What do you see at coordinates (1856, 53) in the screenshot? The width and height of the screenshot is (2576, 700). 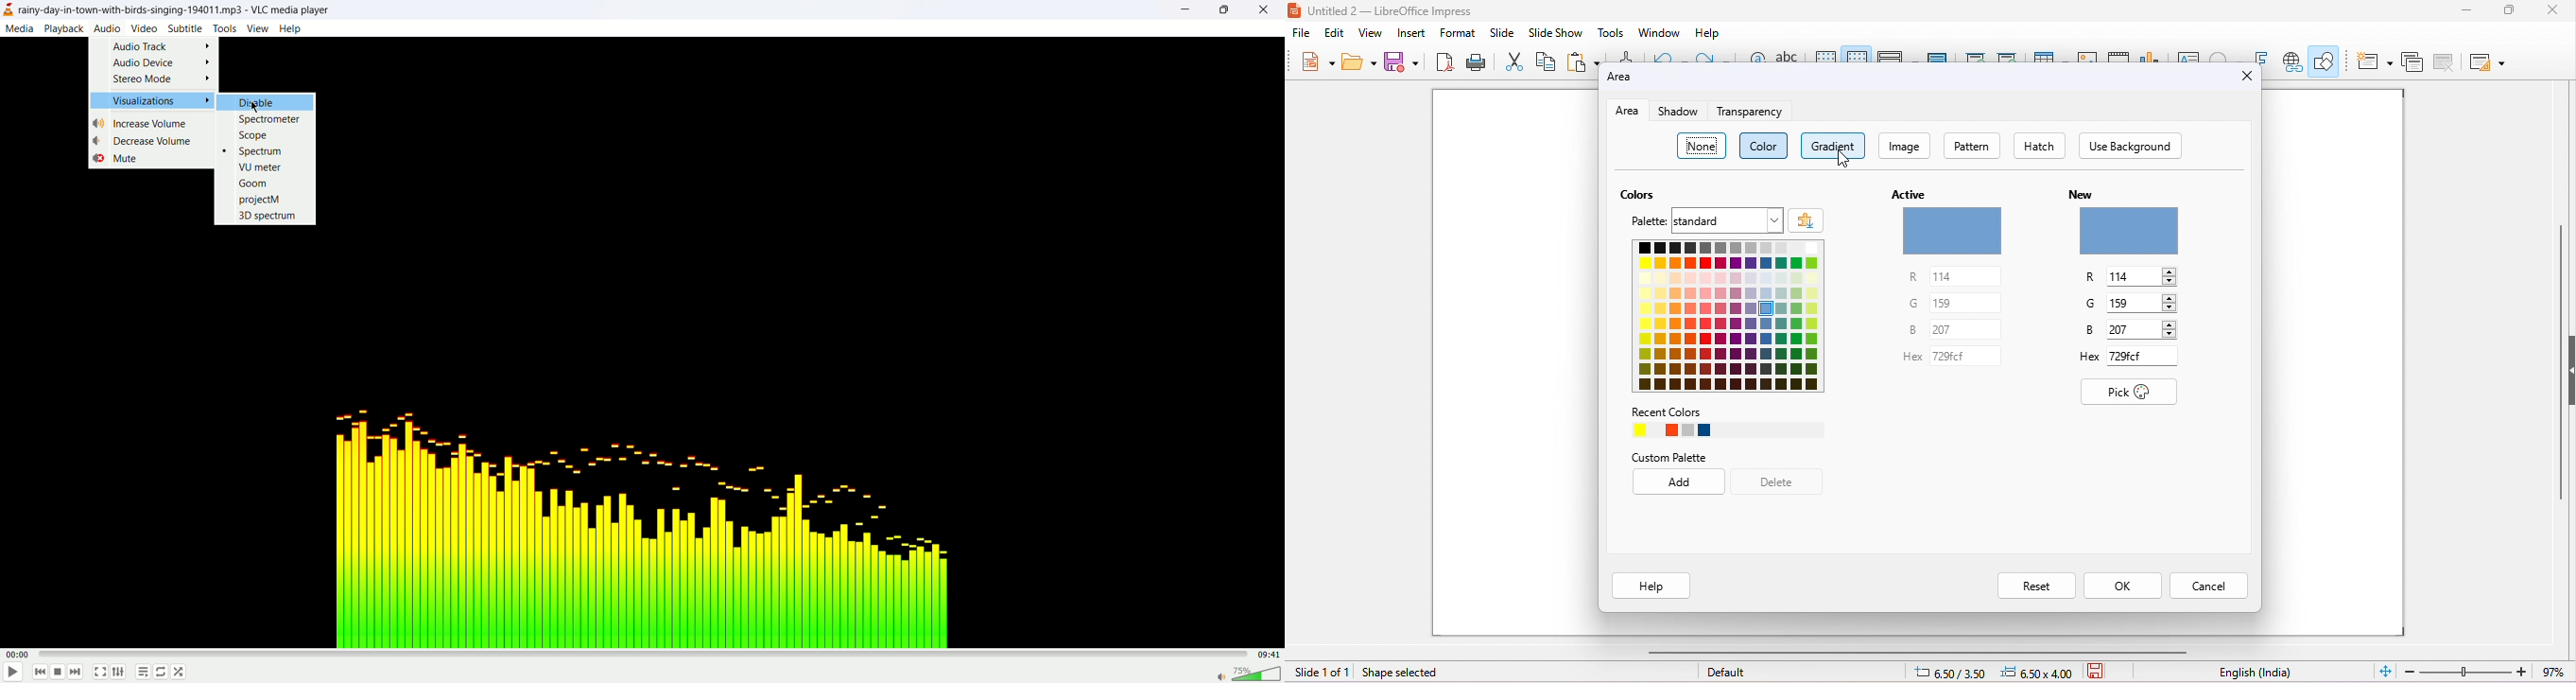 I see `snap to grid` at bounding box center [1856, 53].